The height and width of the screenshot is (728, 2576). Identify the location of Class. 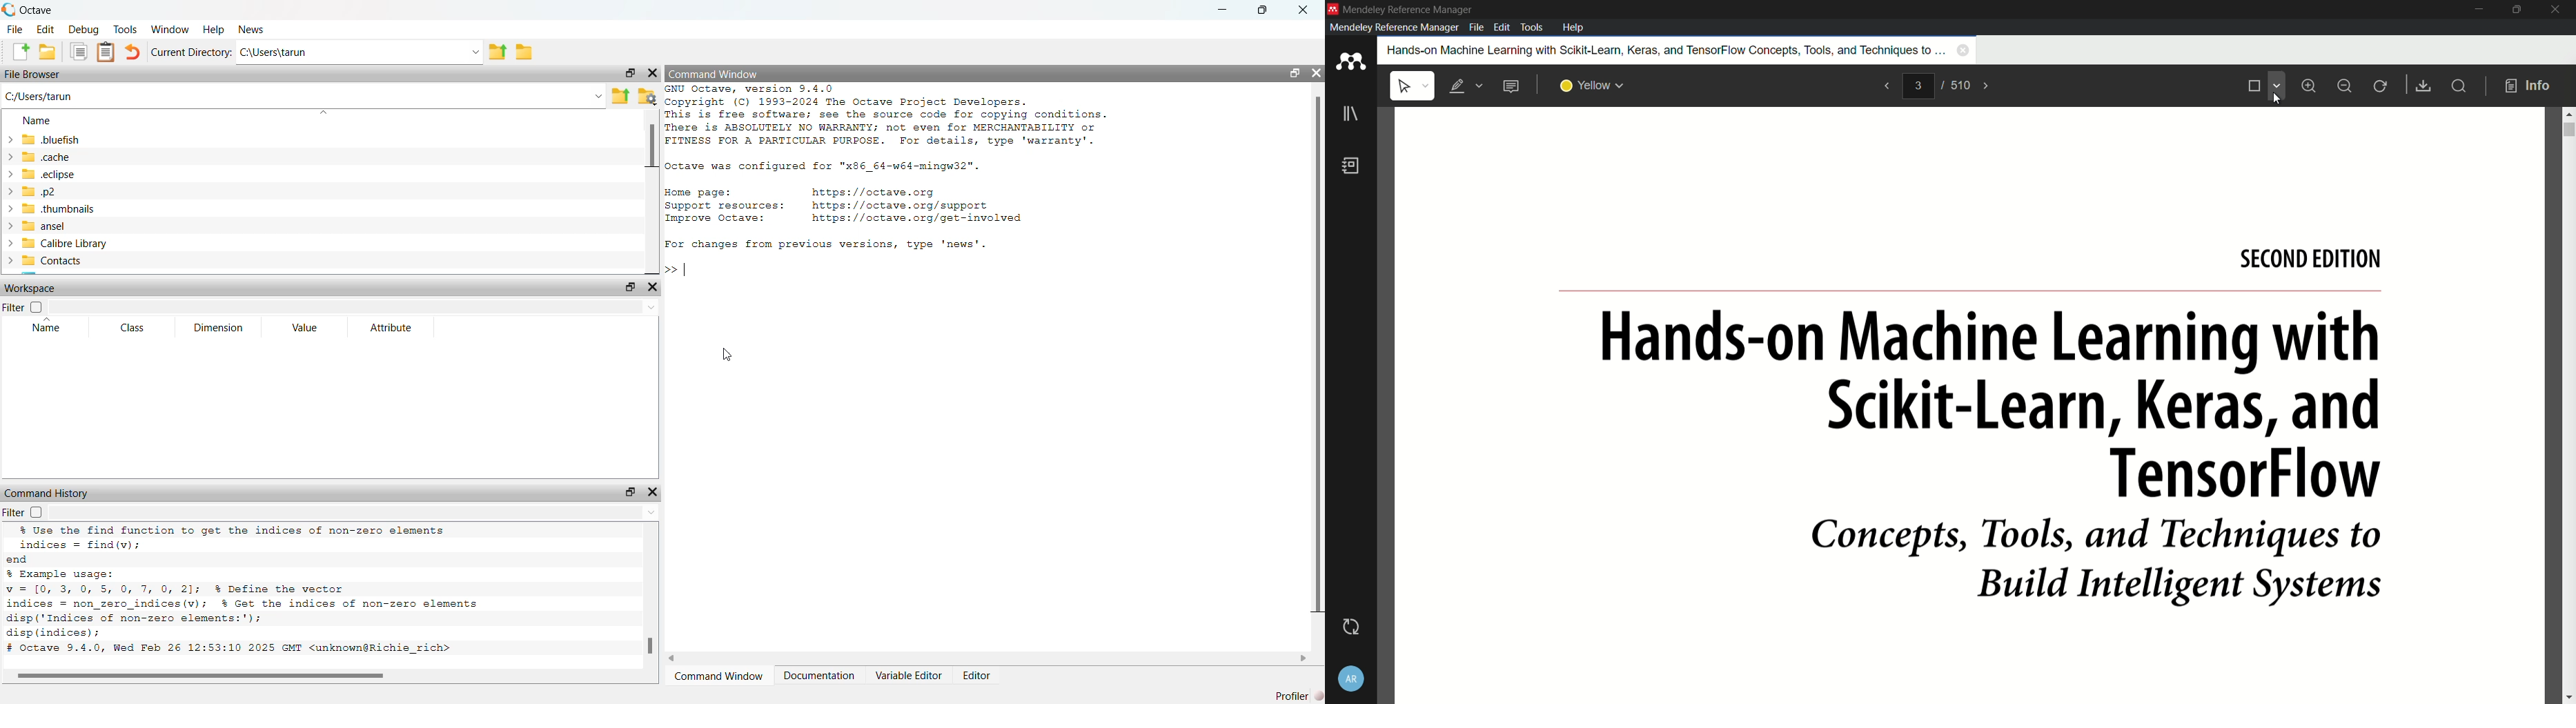
(136, 329).